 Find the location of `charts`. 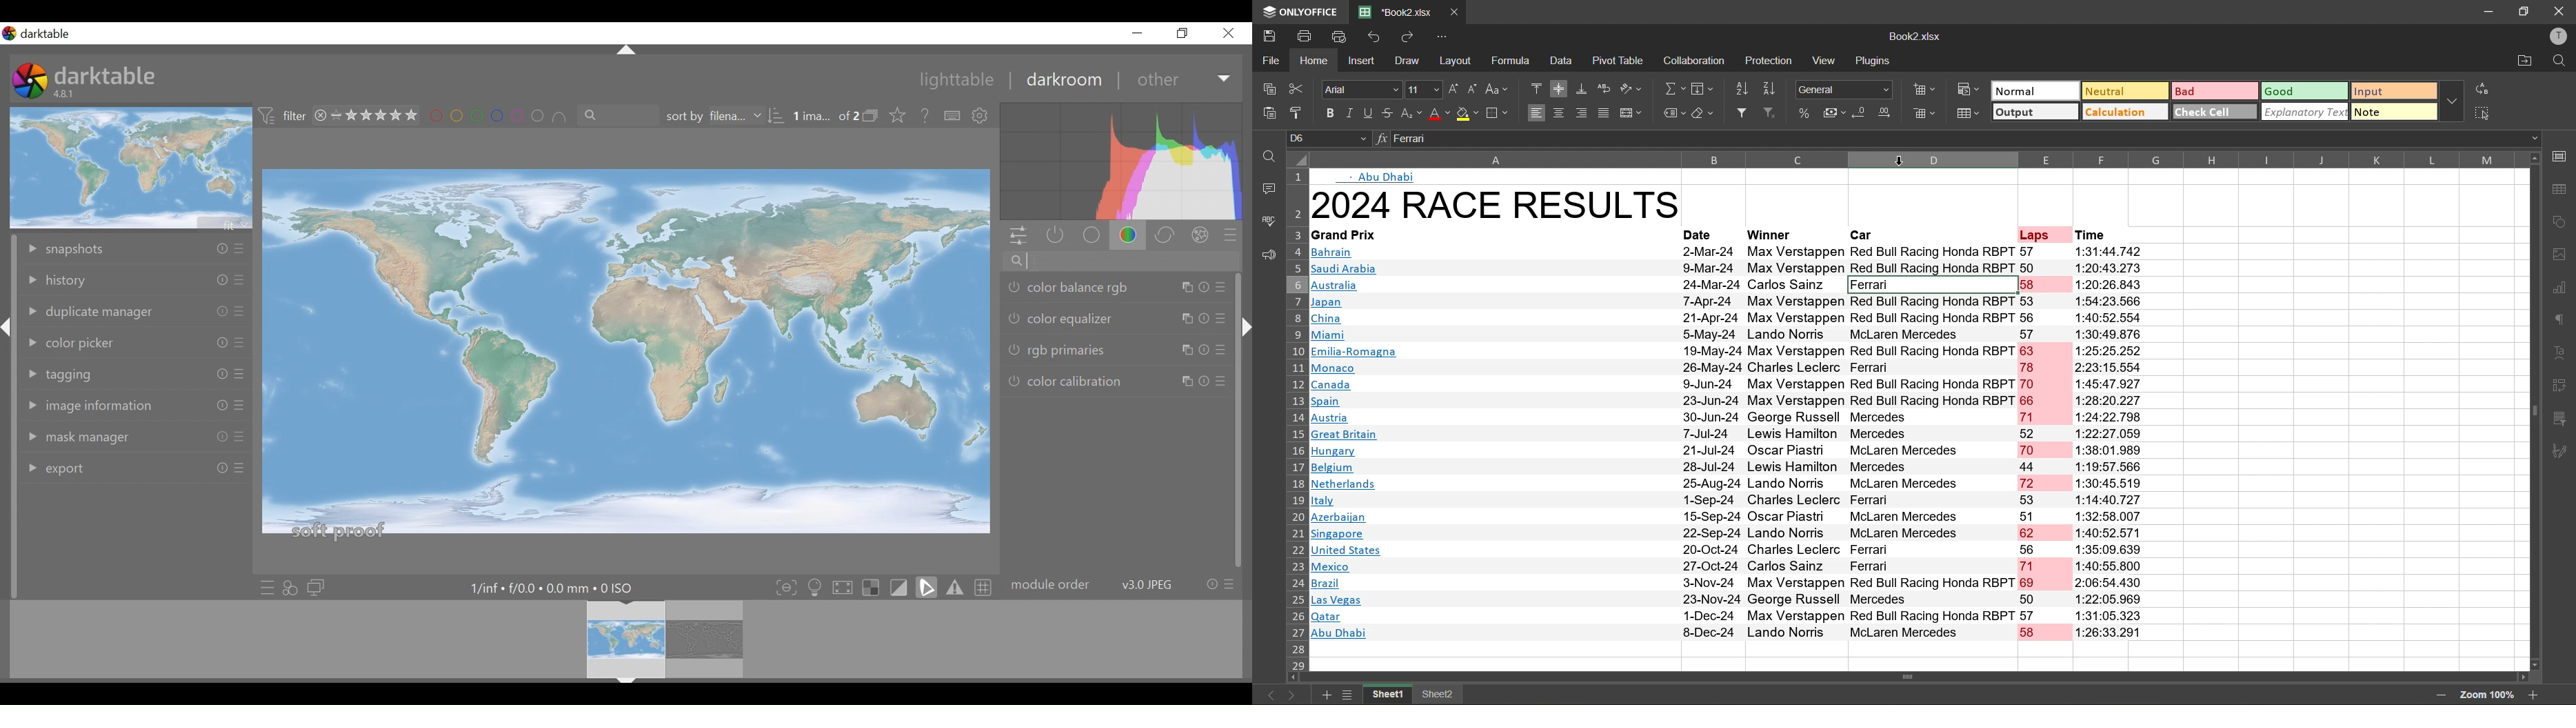

charts is located at coordinates (2564, 289).